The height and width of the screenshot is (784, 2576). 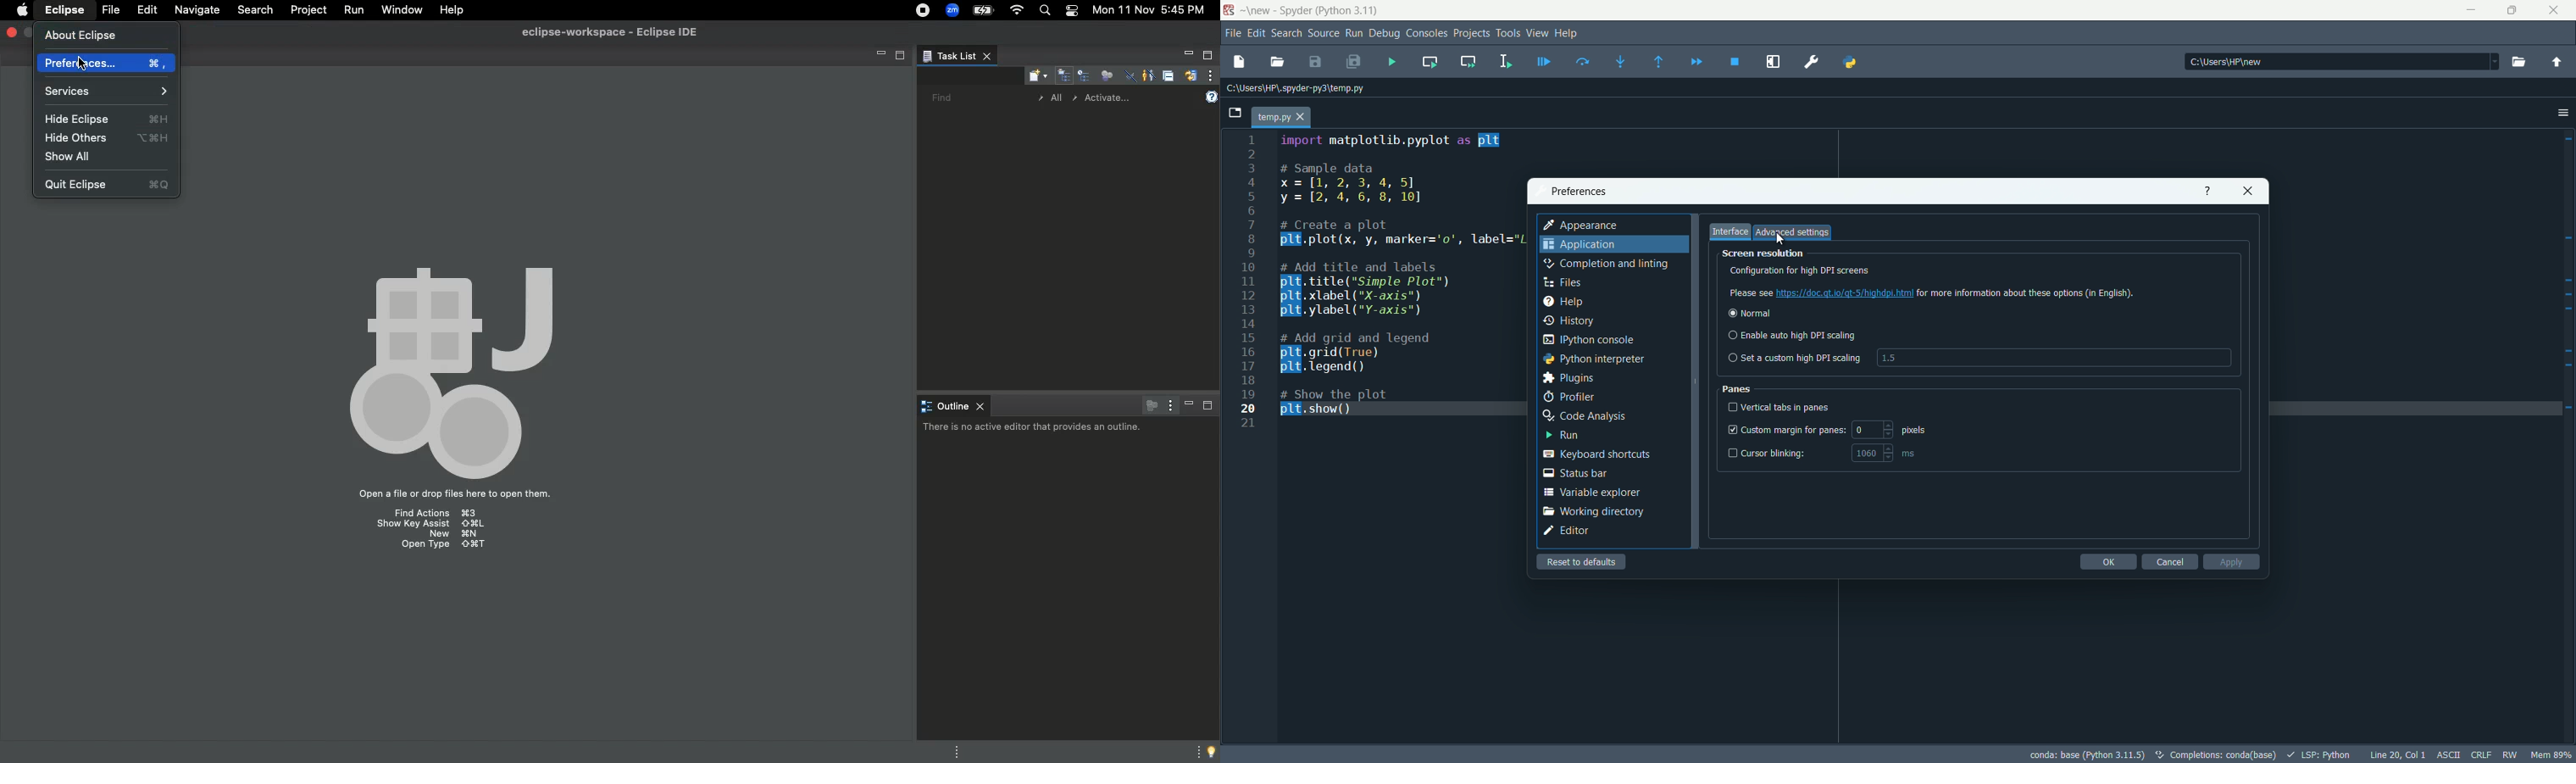 What do you see at coordinates (1570, 379) in the screenshot?
I see `plugins` at bounding box center [1570, 379].